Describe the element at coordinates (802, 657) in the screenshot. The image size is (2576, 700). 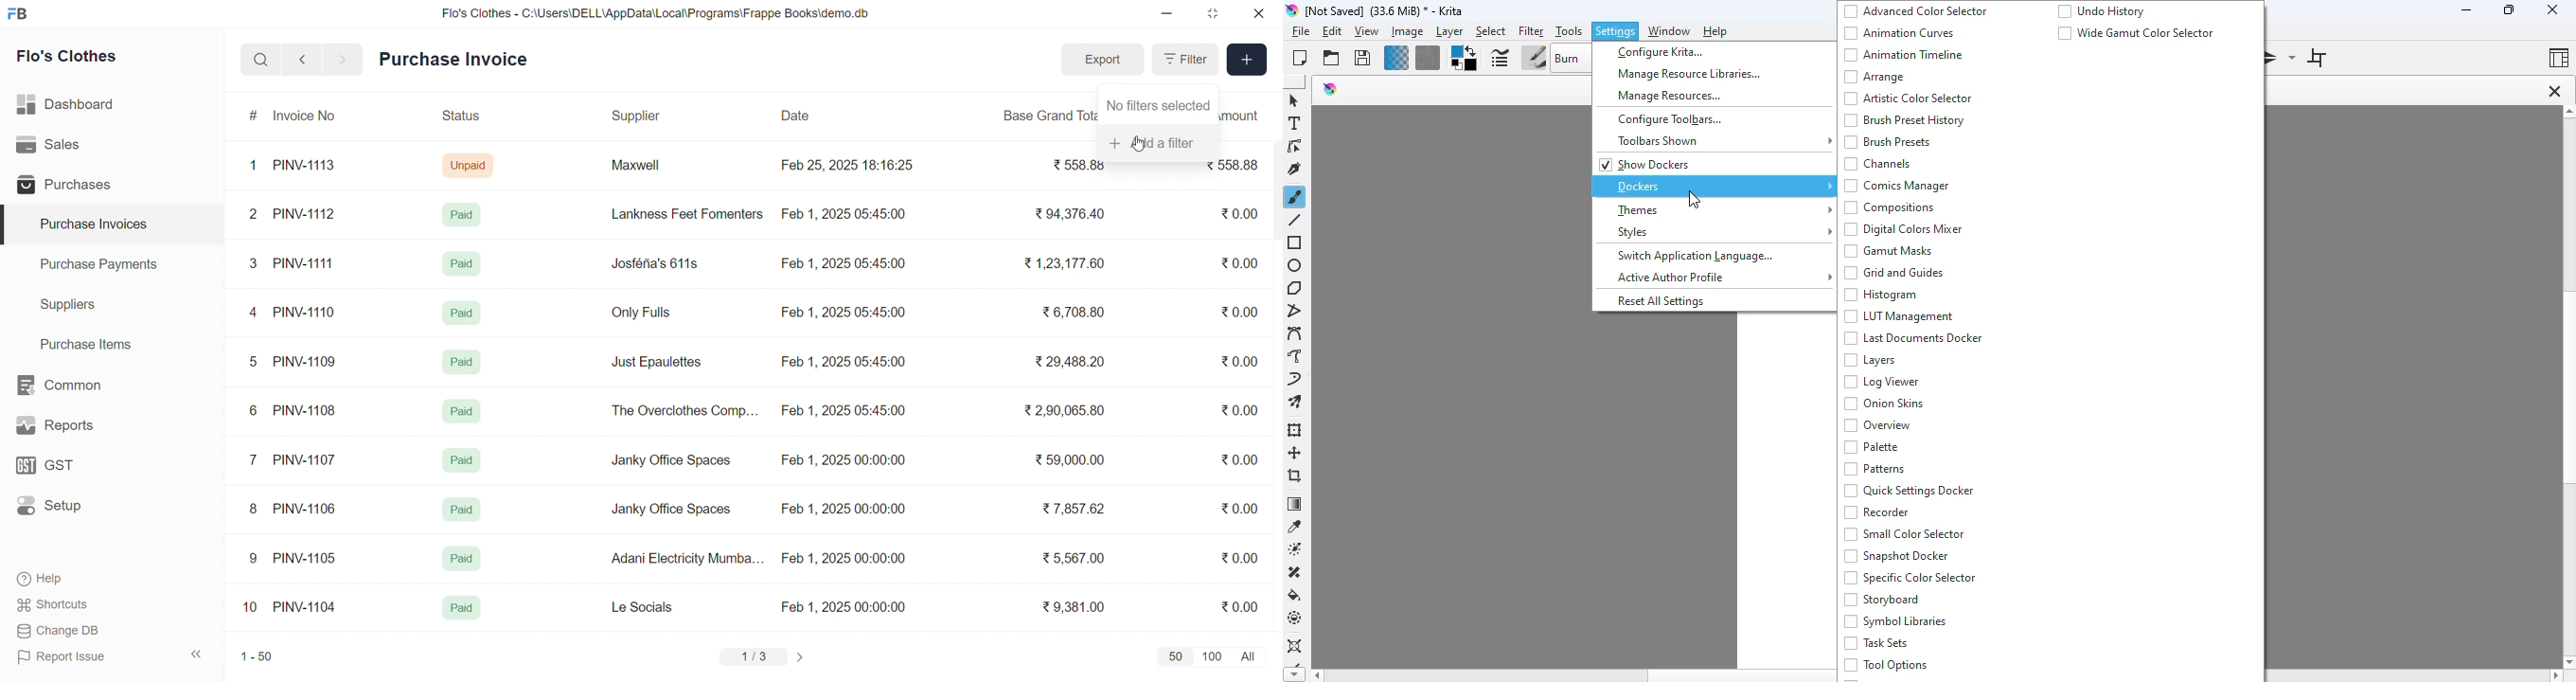
I see `change page` at that location.